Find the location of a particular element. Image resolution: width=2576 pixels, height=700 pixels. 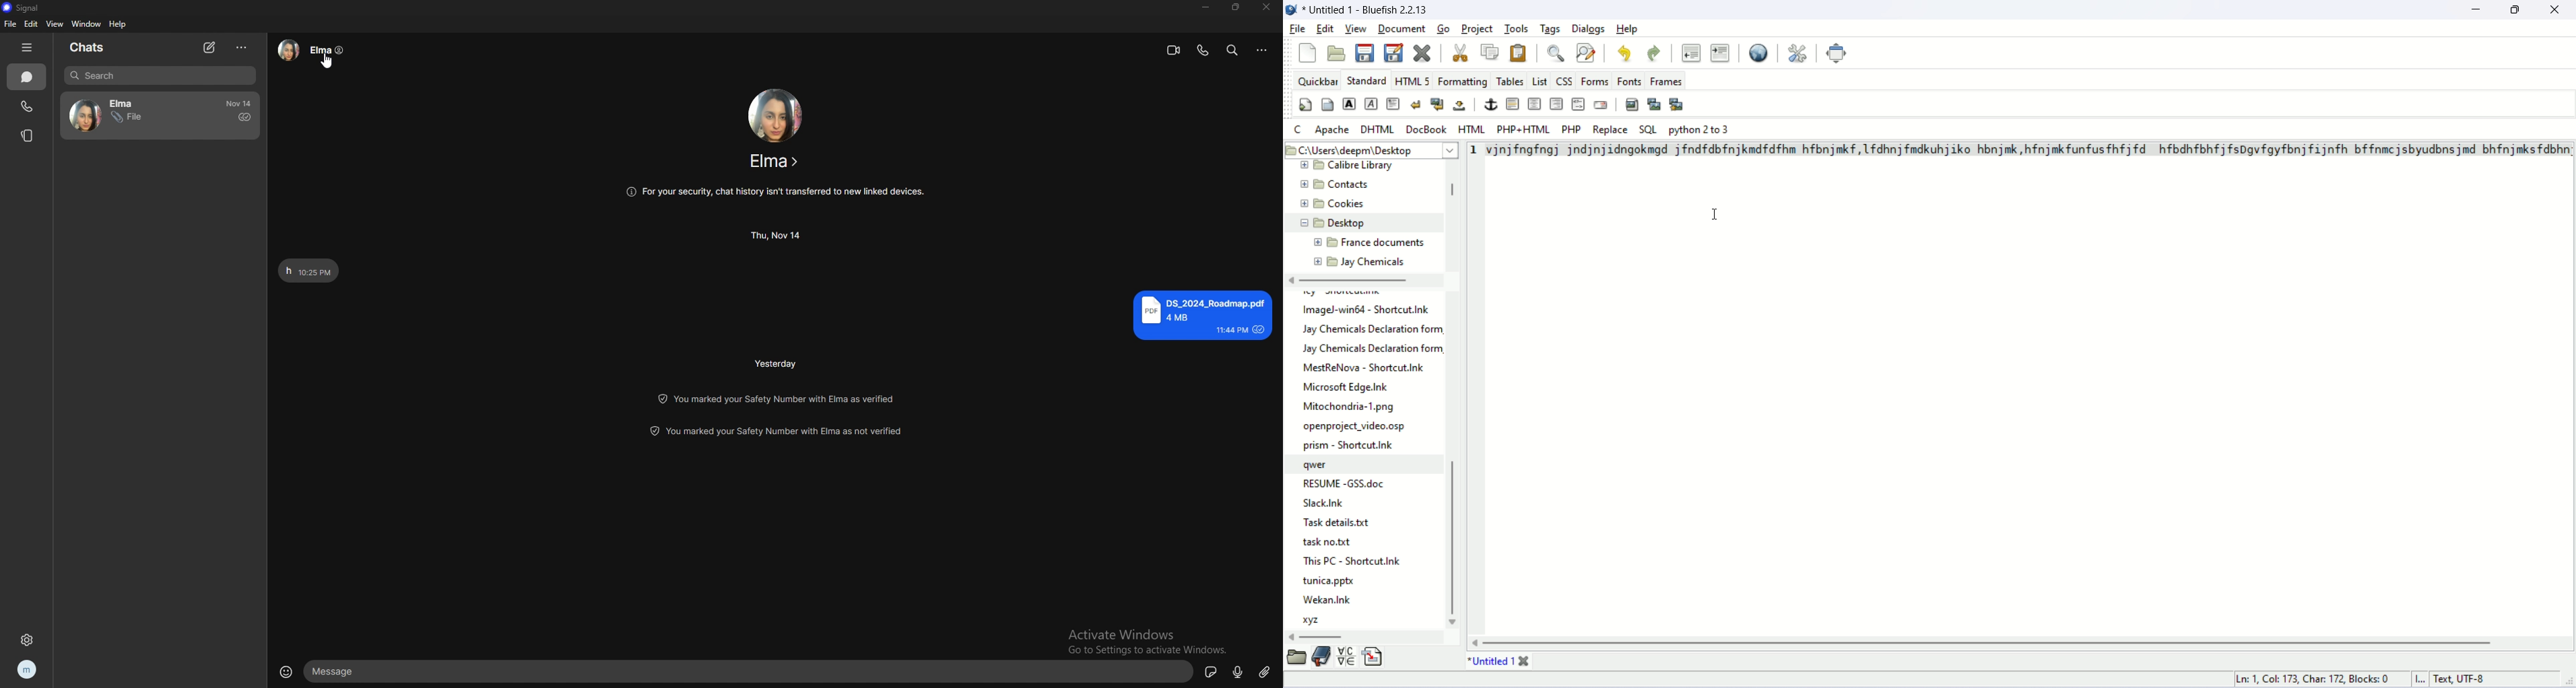

vertical scroll bar is located at coordinates (1451, 192).